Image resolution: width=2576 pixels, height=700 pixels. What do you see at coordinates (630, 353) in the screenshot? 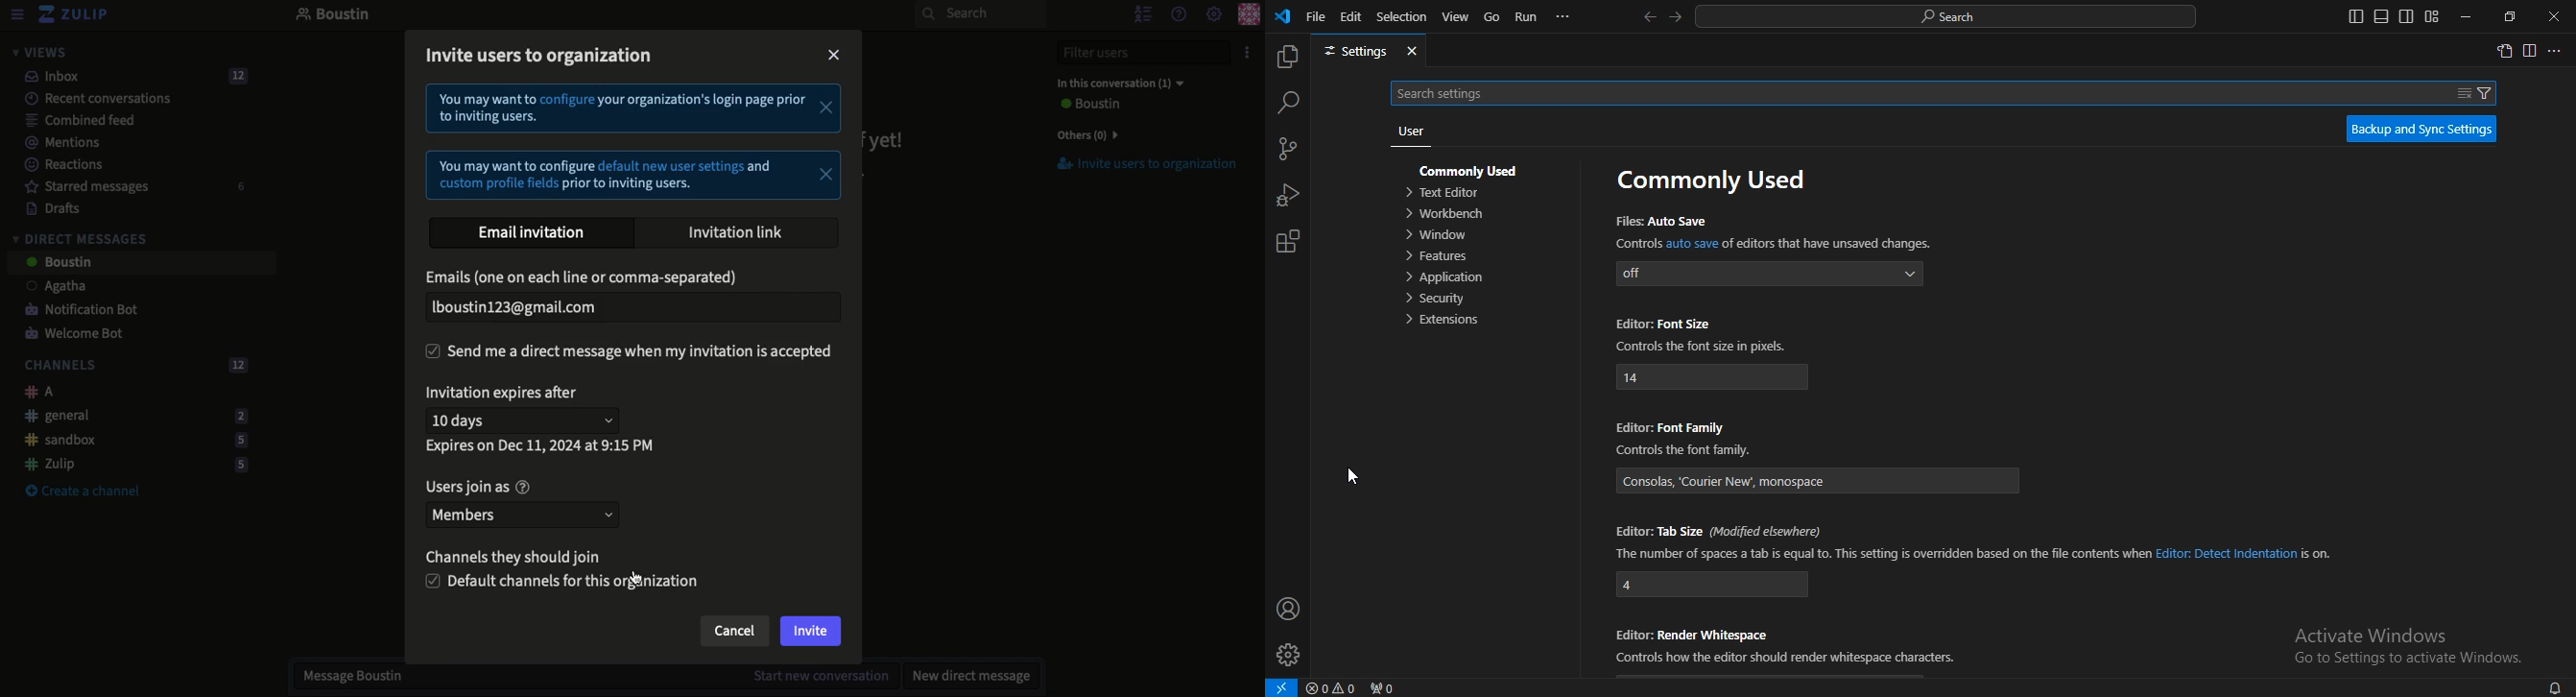
I see `Send DM when invitation is accepted` at bounding box center [630, 353].